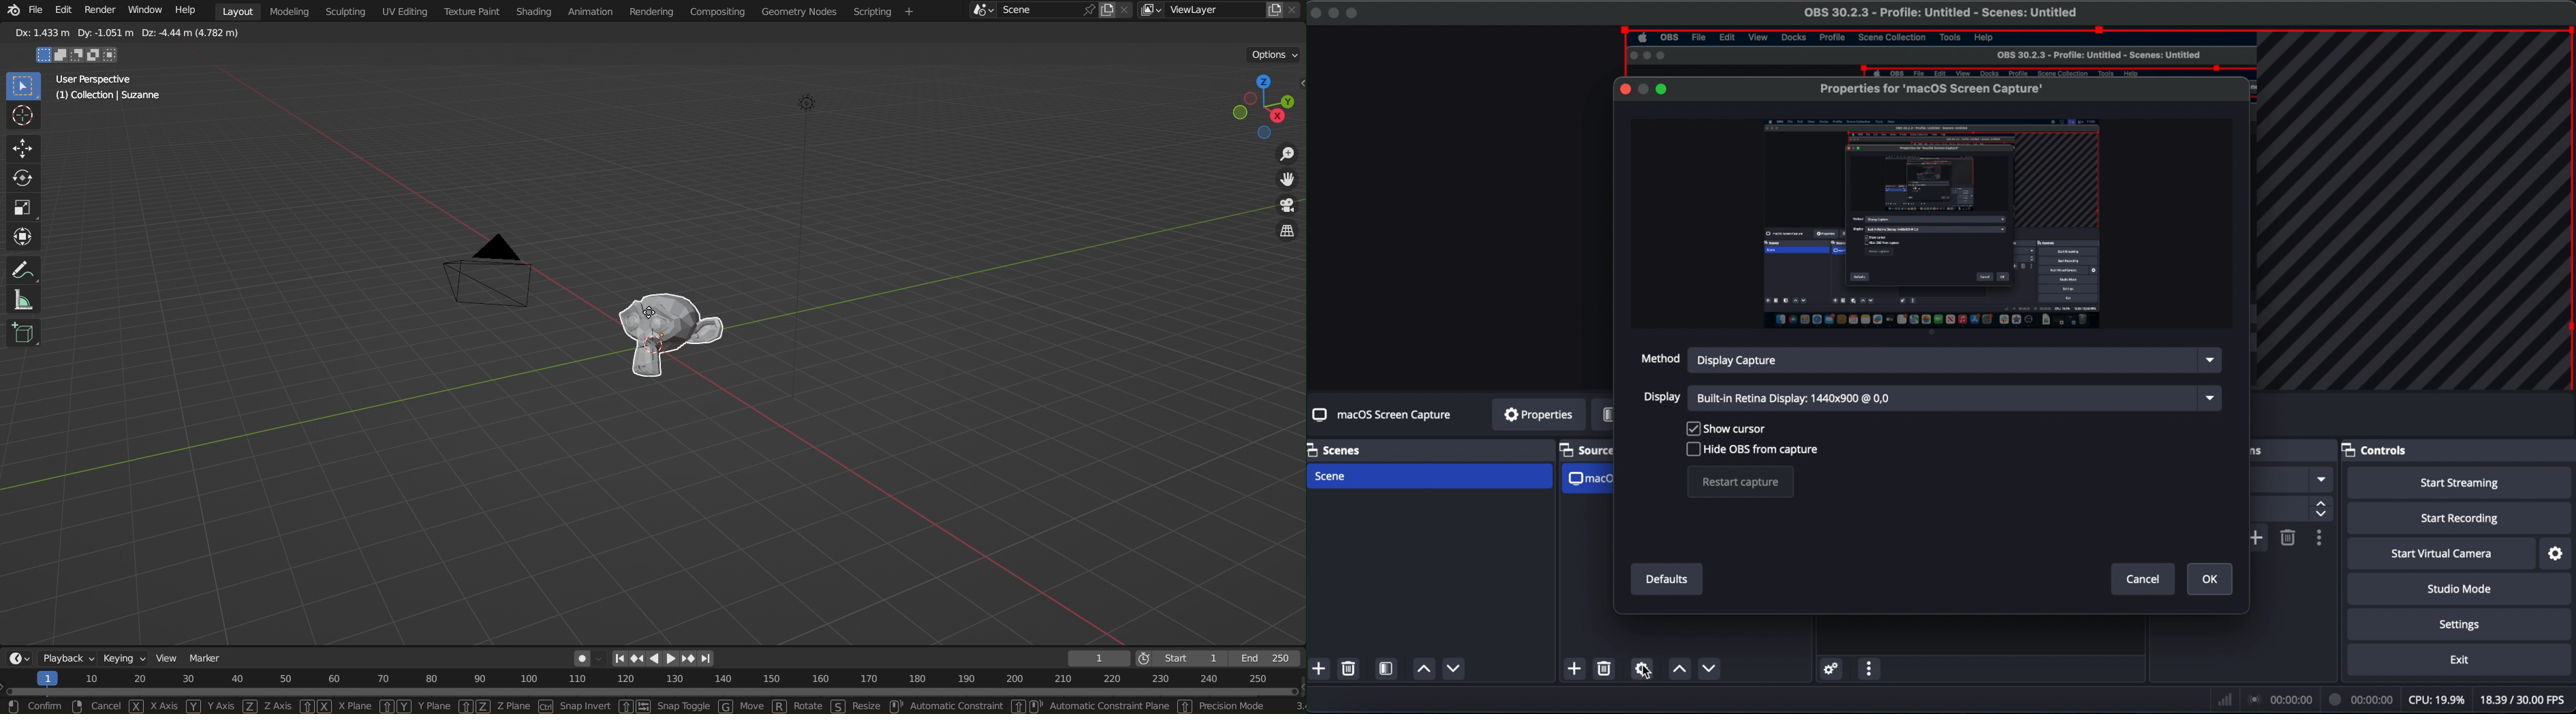  I want to click on close, so click(1315, 13).